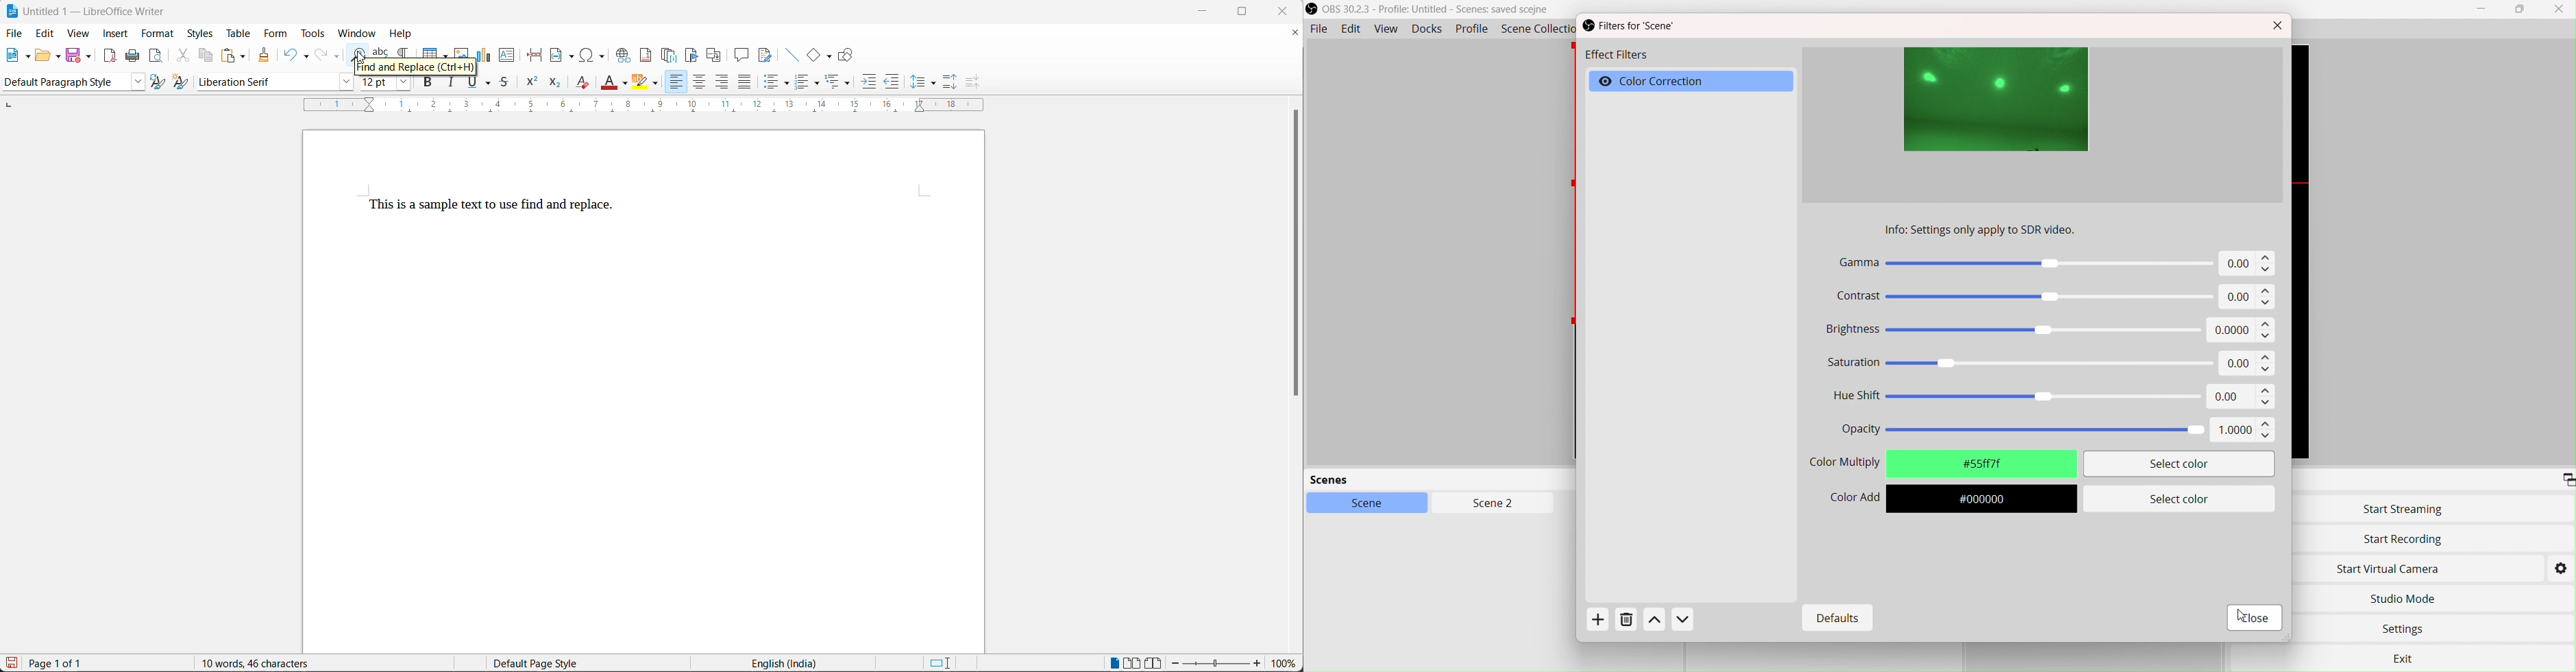 The height and width of the screenshot is (672, 2576). What do you see at coordinates (406, 51) in the screenshot?
I see `toggle formatting marks` at bounding box center [406, 51].